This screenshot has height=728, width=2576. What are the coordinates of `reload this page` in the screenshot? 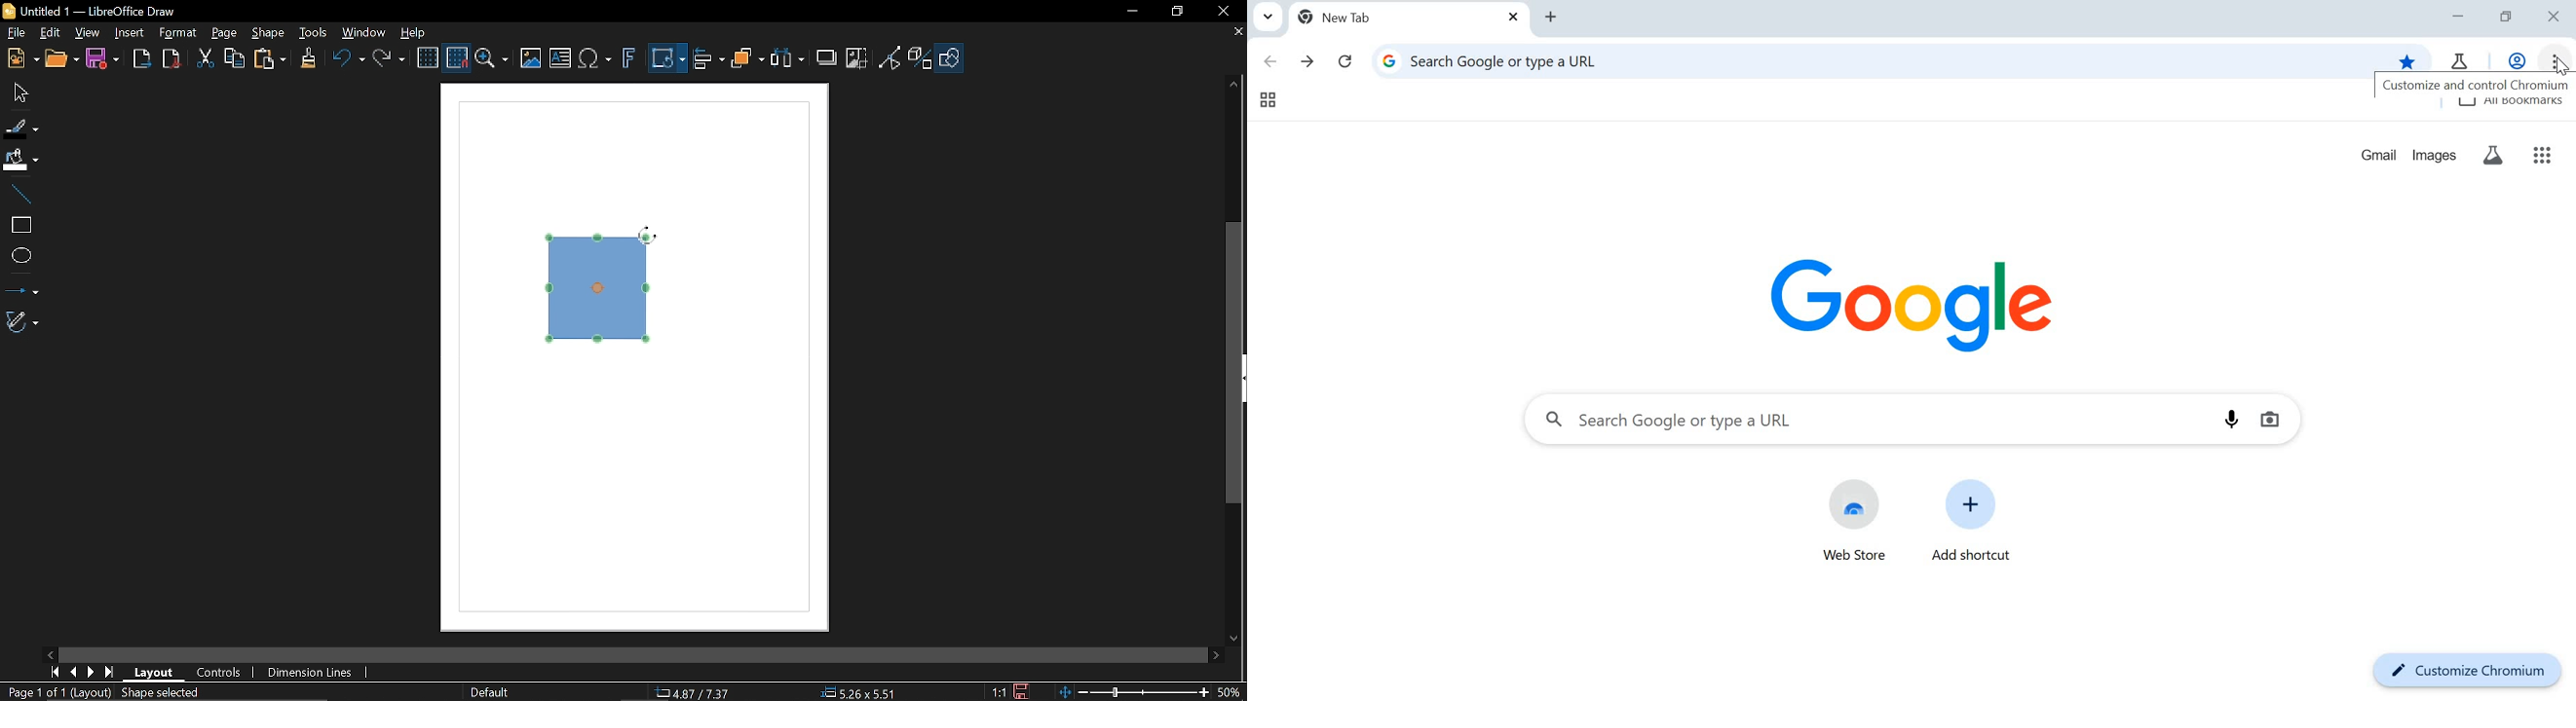 It's located at (1343, 60).